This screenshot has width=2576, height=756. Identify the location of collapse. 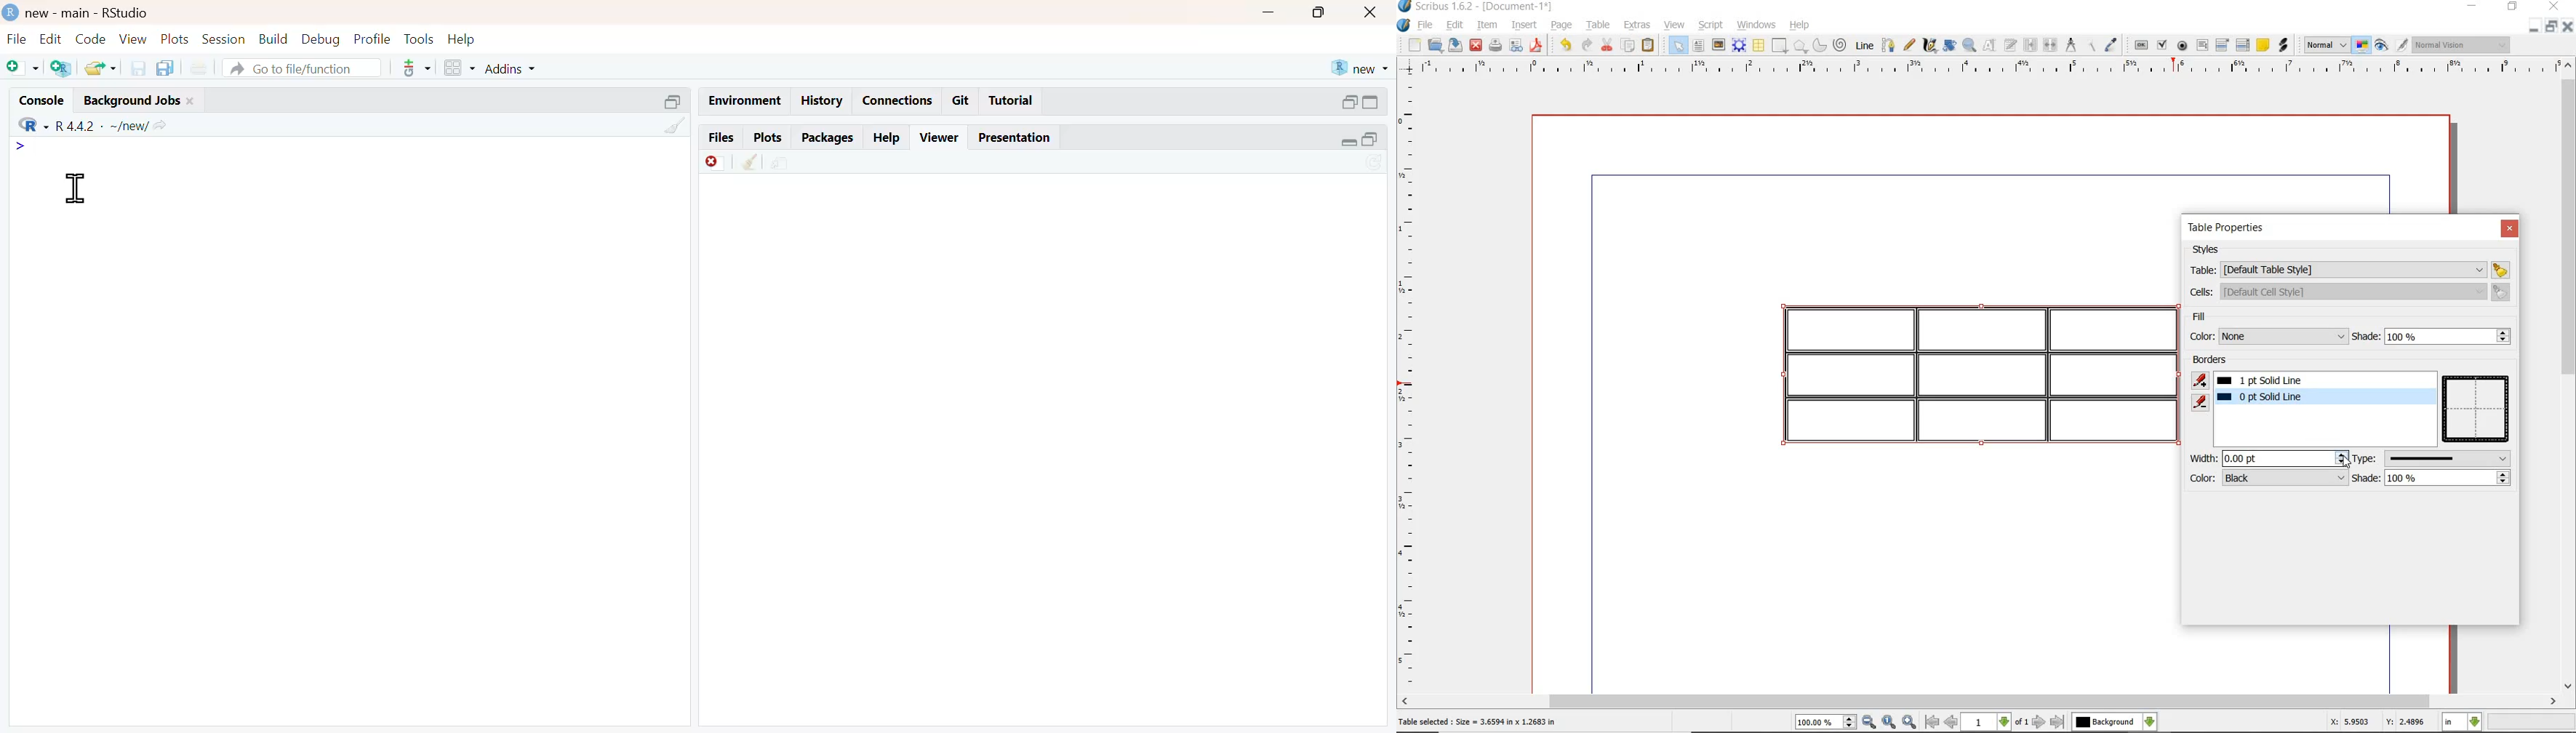
(1376, 140).